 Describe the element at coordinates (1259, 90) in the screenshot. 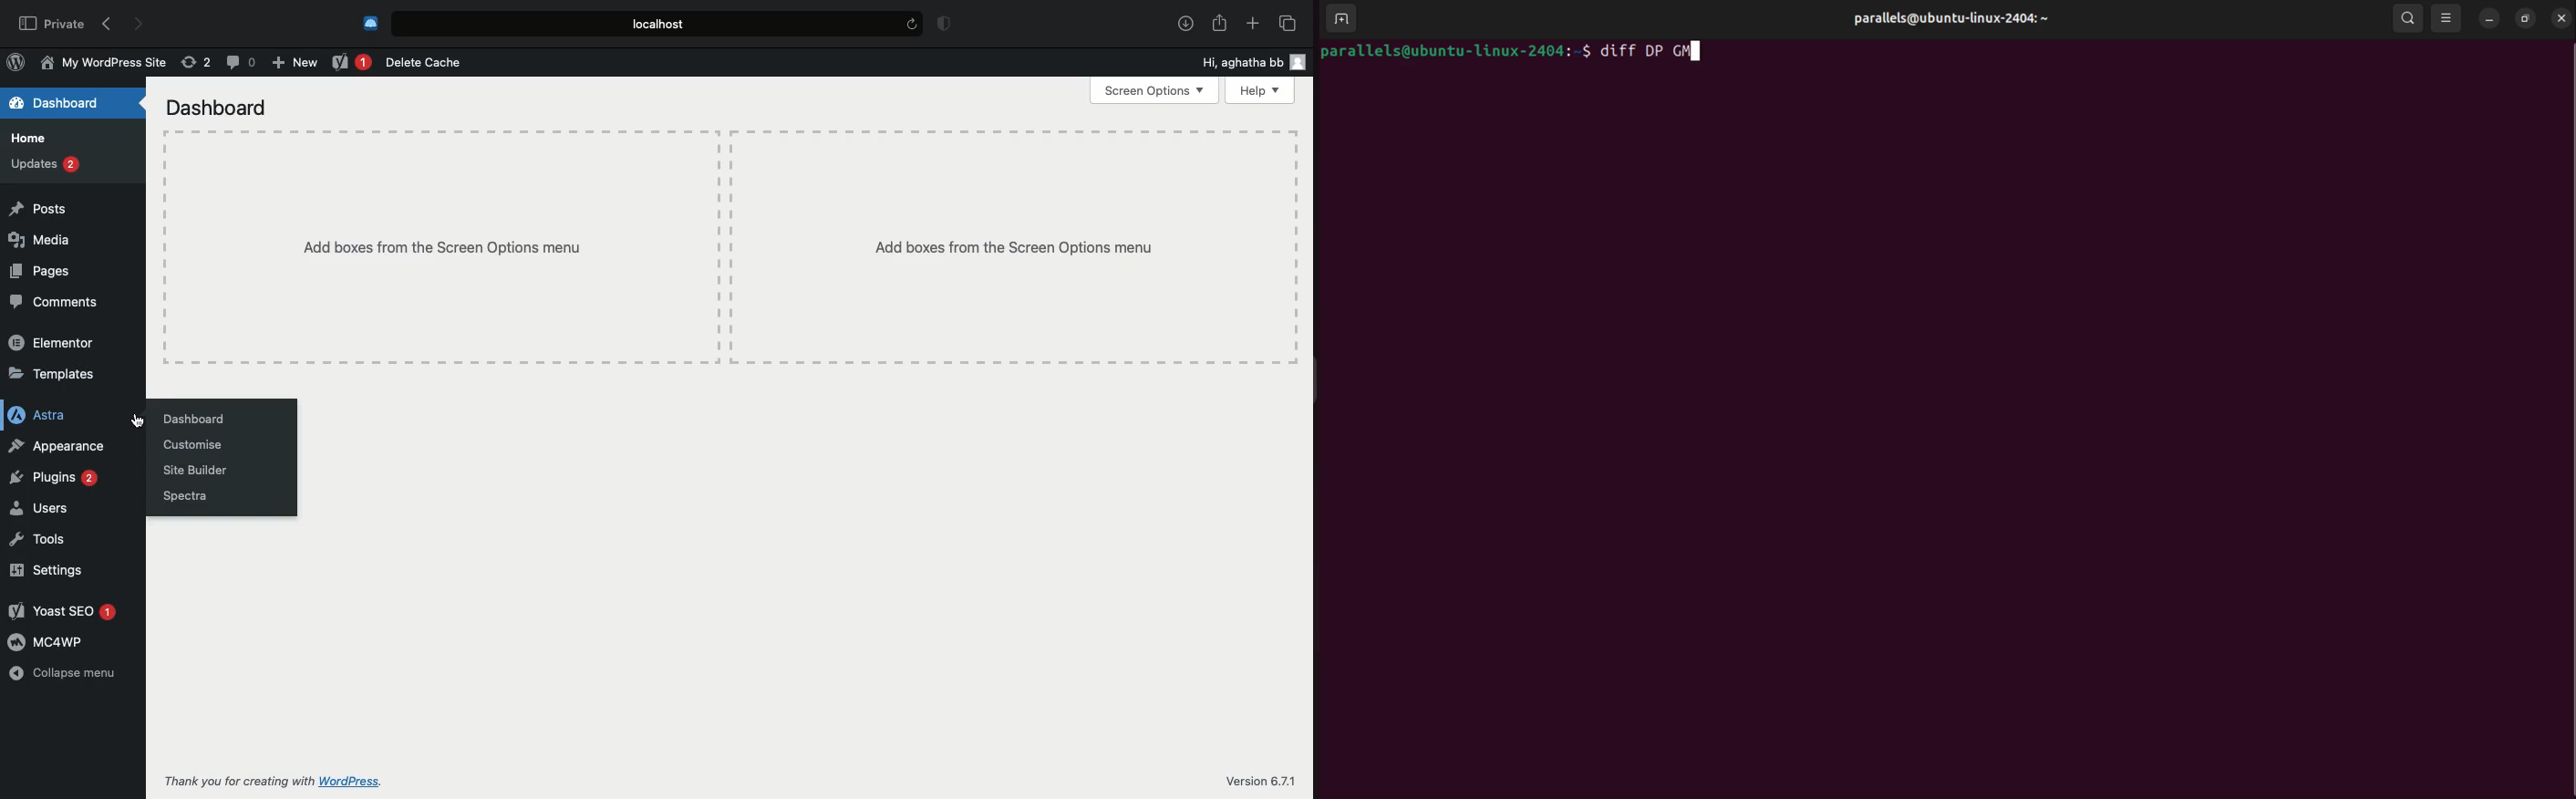

I see `Help` at that location.